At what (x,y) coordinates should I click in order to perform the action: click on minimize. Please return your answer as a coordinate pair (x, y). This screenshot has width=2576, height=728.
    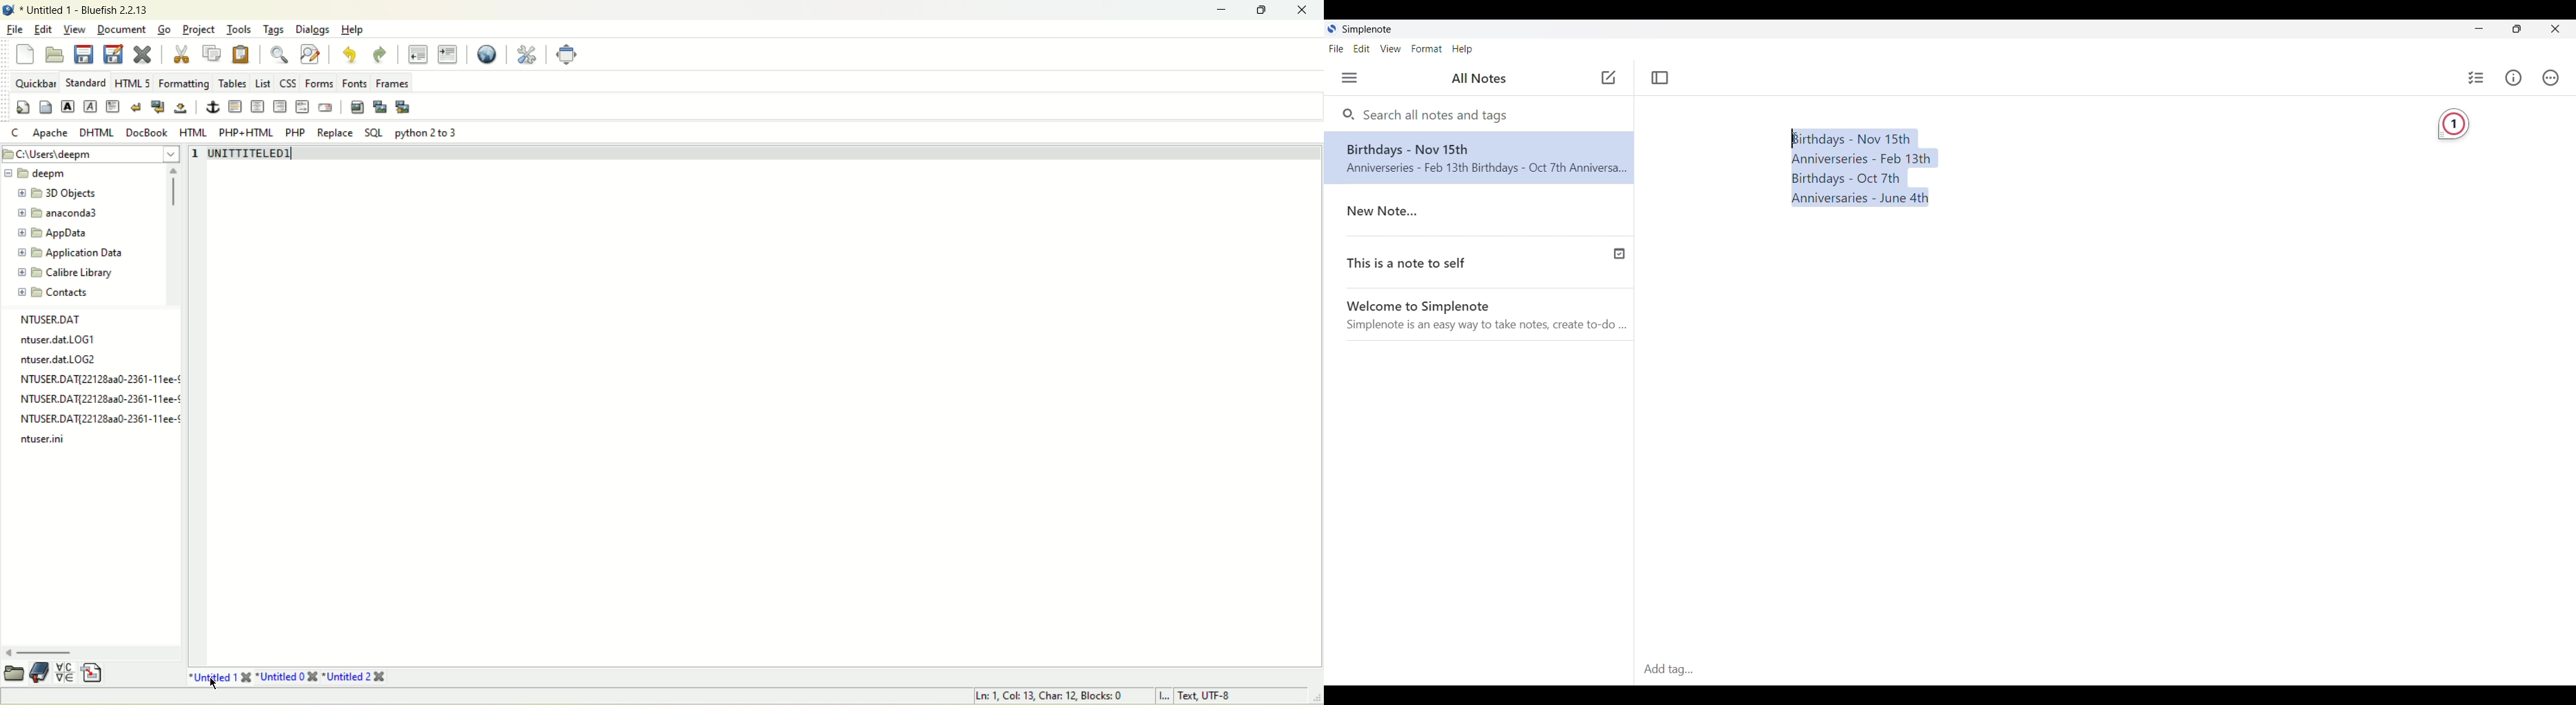
    Looking at the image, I should click on (1223, 8).